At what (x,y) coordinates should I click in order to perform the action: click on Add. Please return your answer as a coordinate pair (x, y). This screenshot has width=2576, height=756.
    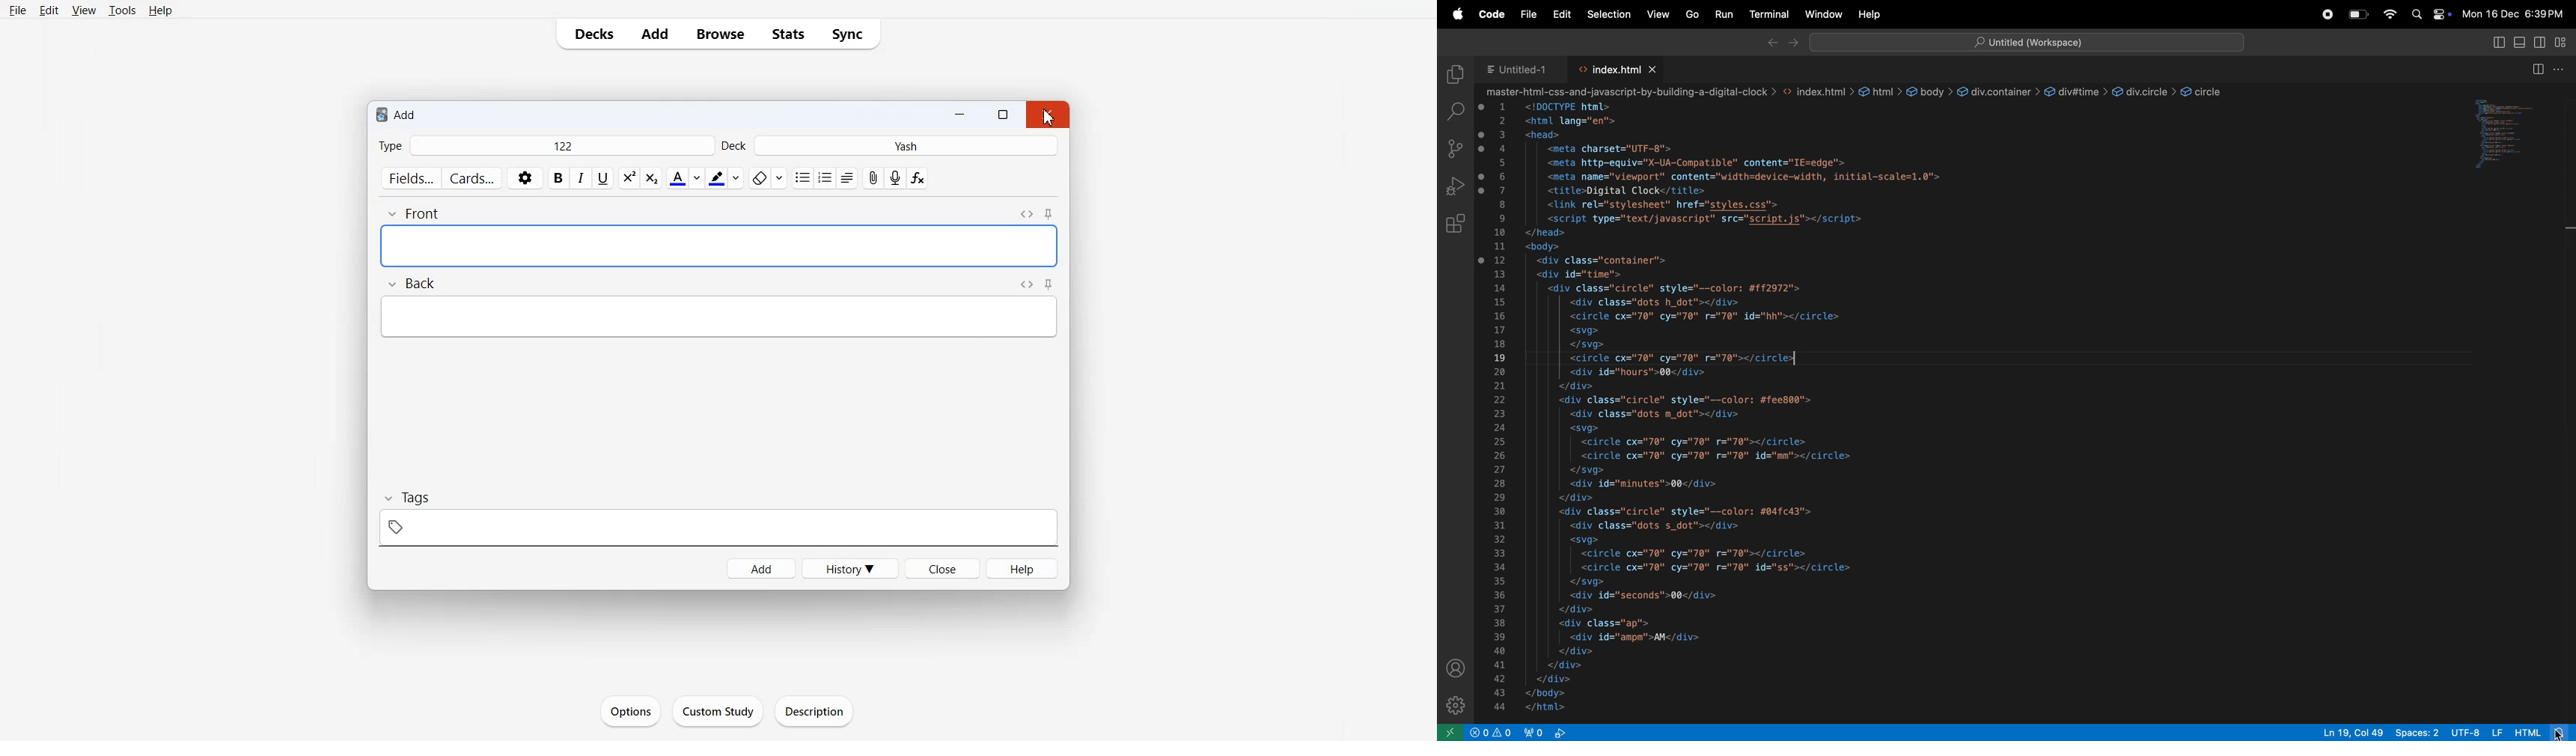
    Looking at the image, I should click on (656, 34).